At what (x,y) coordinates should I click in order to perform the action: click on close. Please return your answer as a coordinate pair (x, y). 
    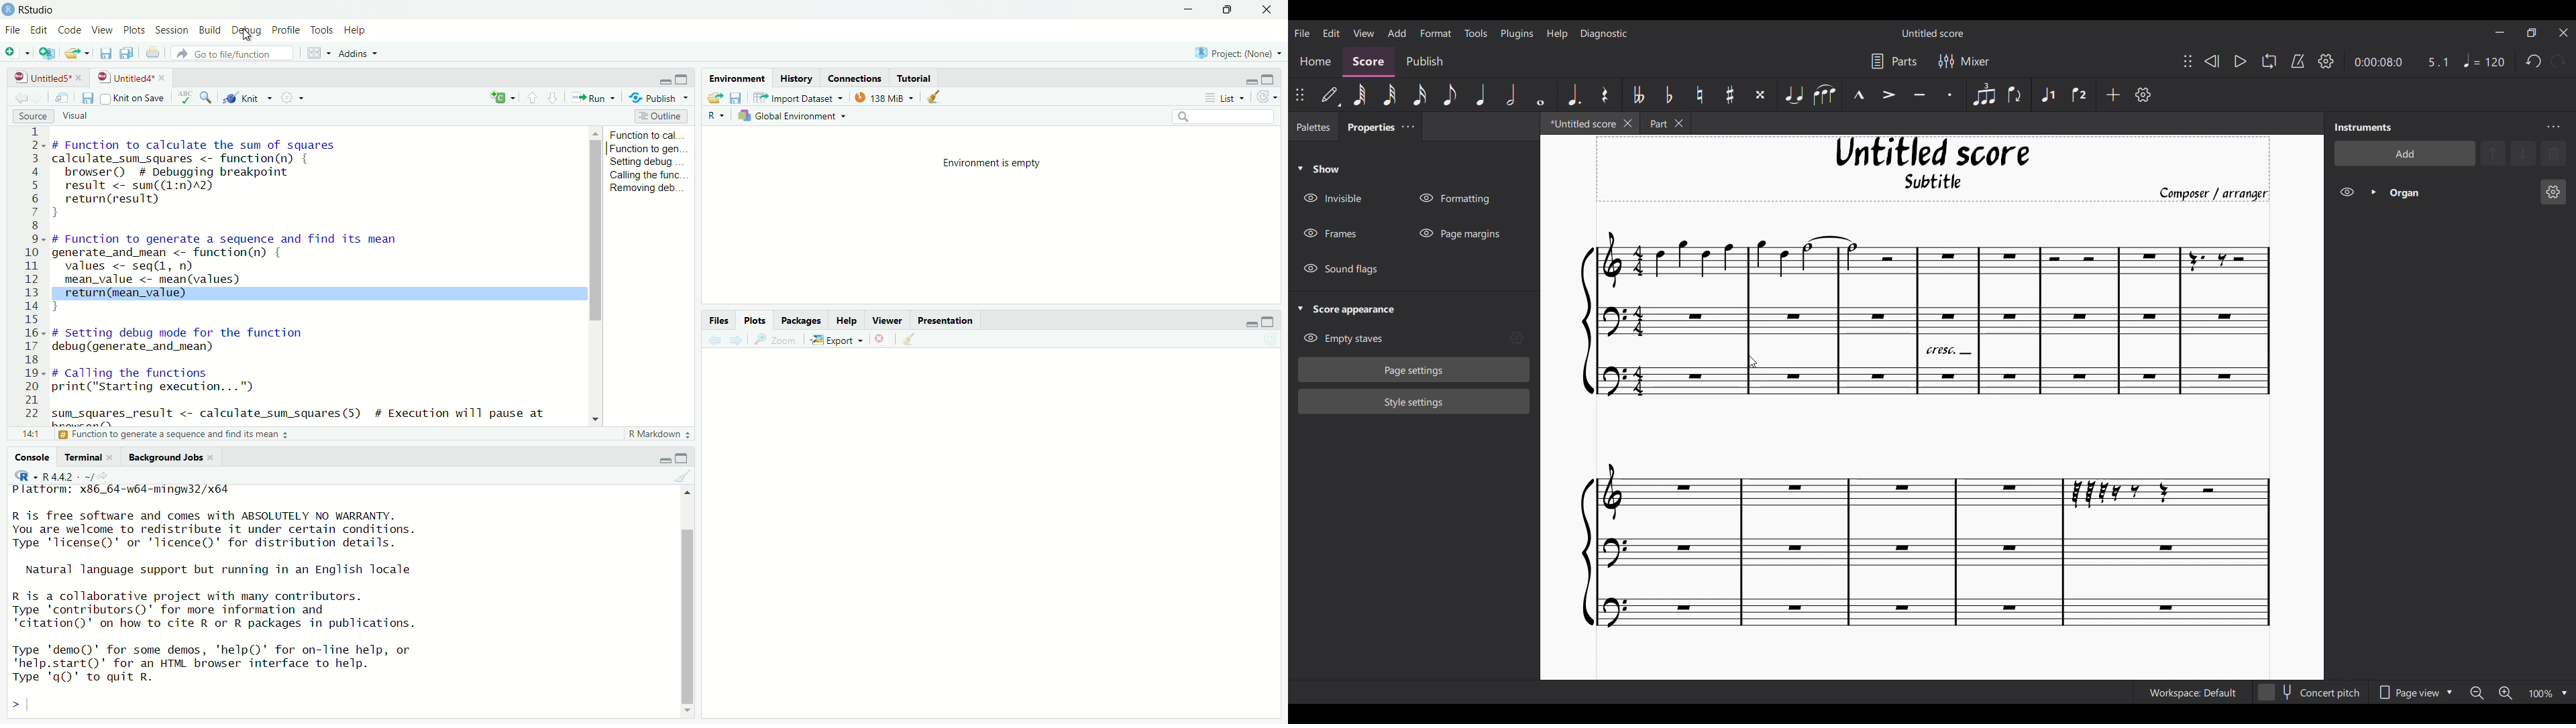
    Looking at the image, I should click on (165, 78).